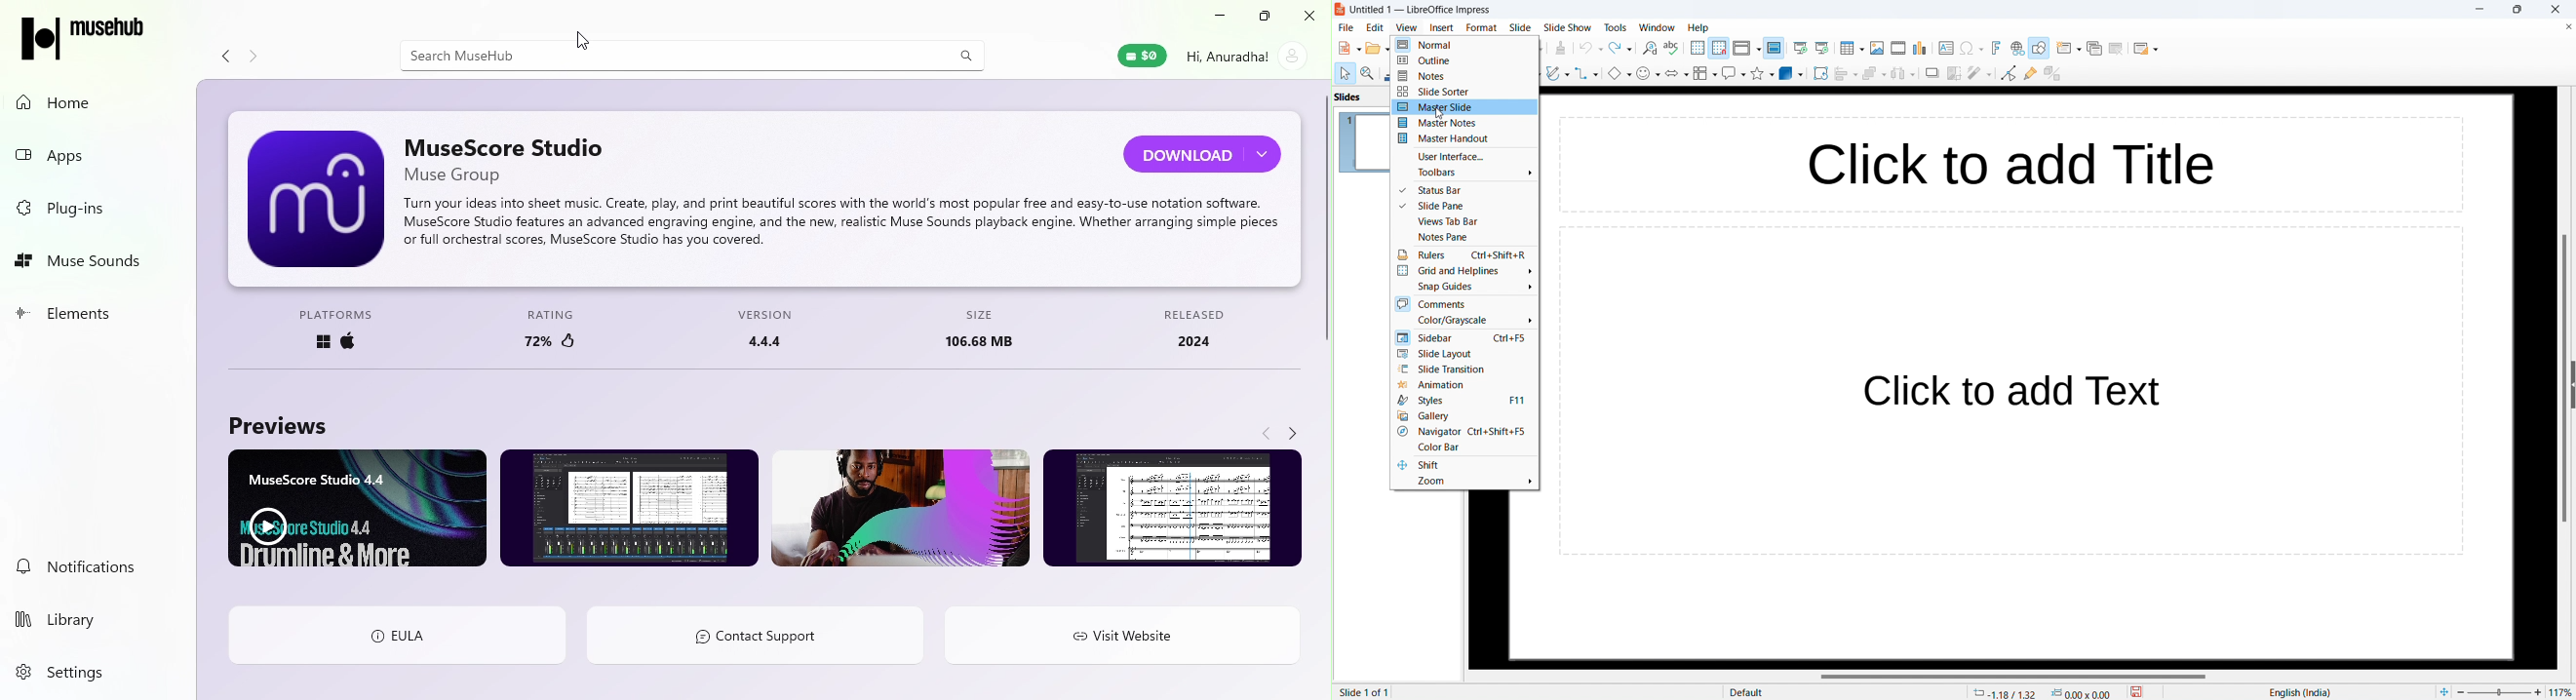  Describe the element at coordinates (2005, 692) in the screenshot. I see `cursor coordinates` at that location.